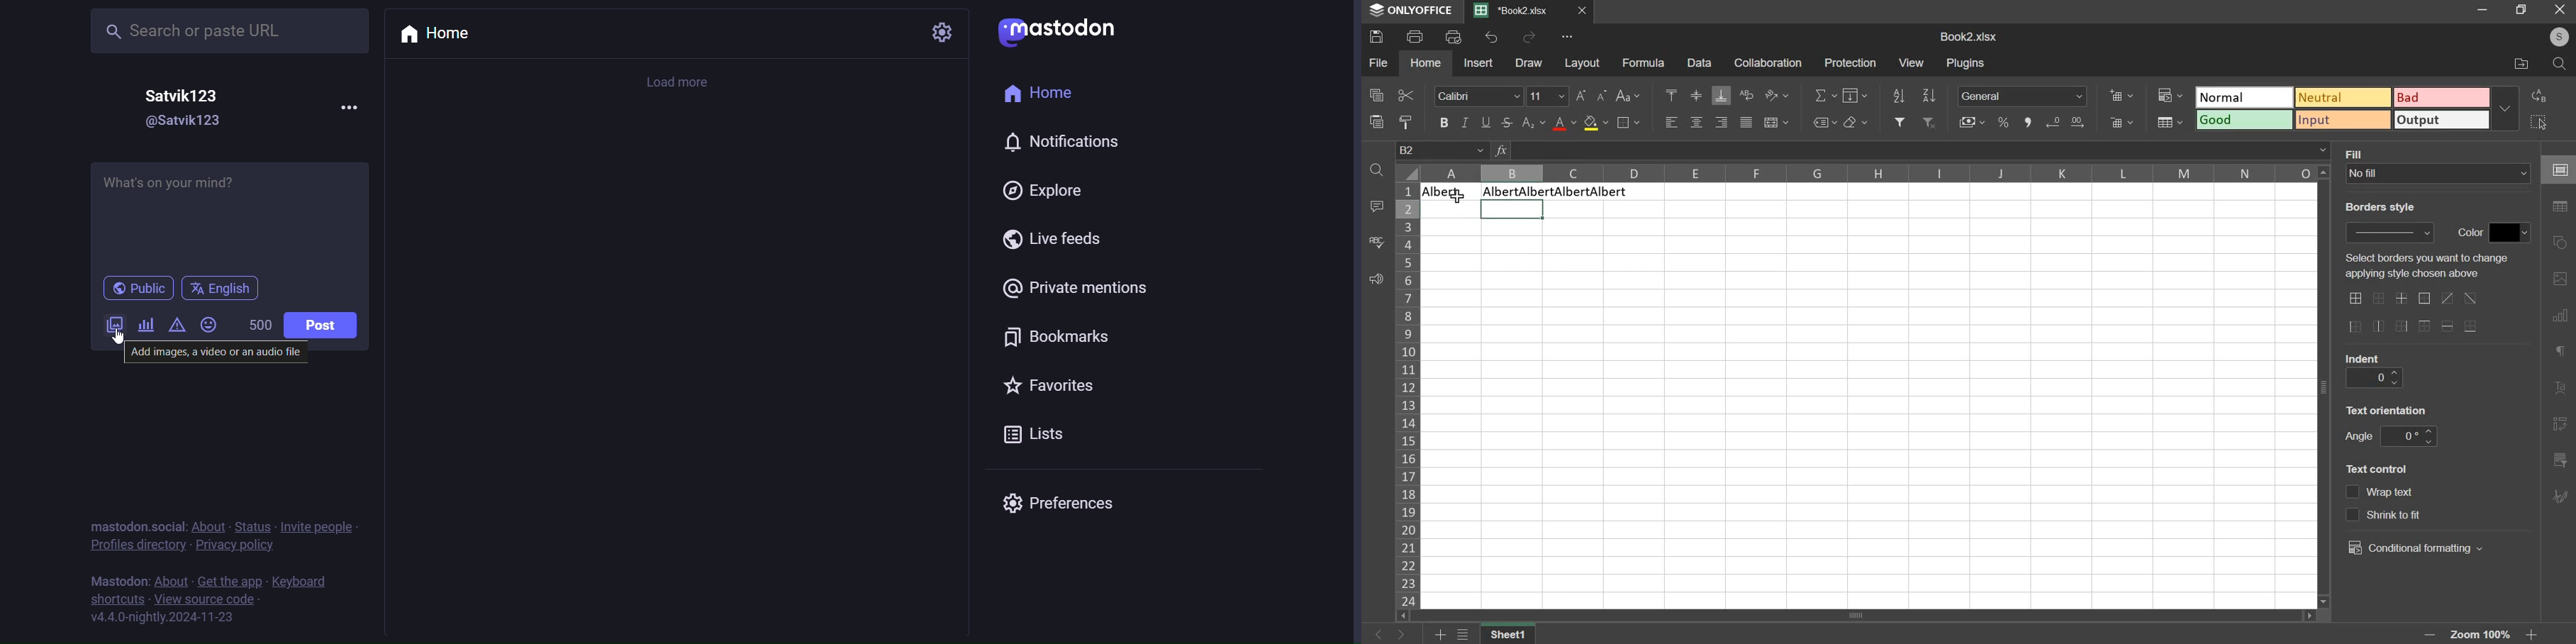 Image resolution: width=2576 pixels, height=644 pixels. What do you see at coordinates (1051, 240) in the screenshot?
I see `live feed` at bounding box center [1051, 240].